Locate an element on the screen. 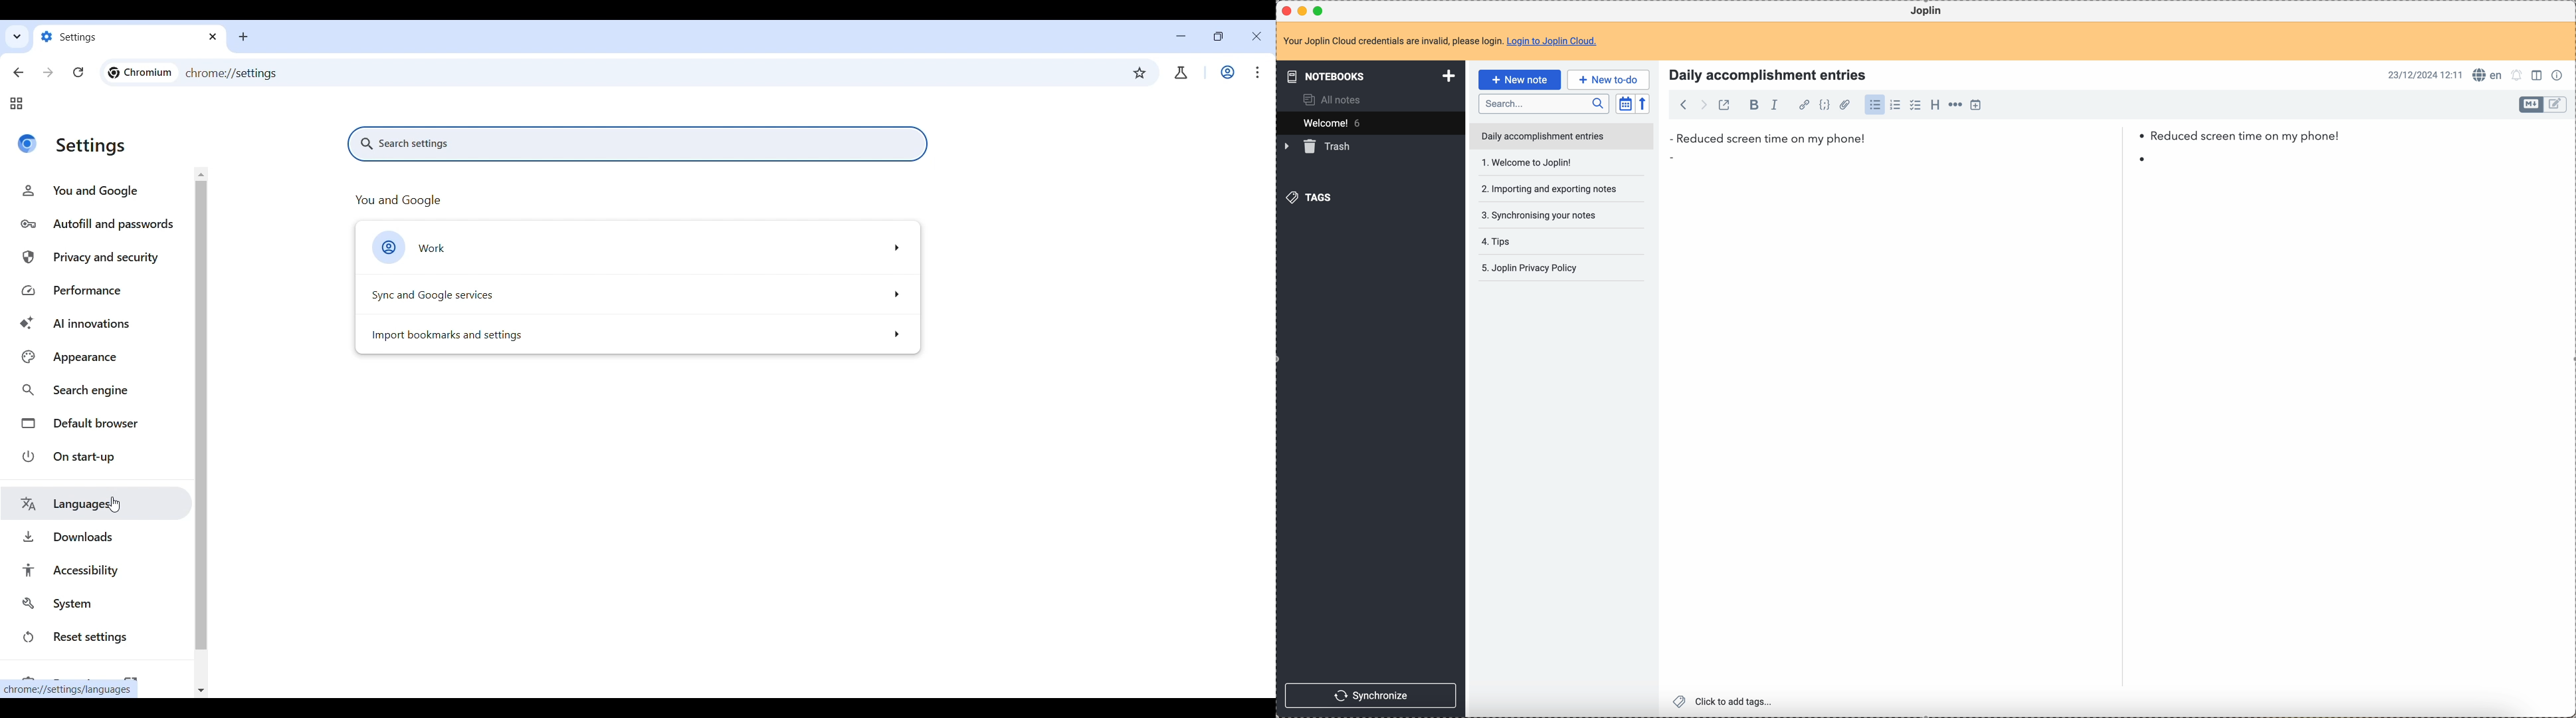 The image size is (2576, 728). foward is located at coordinates (1703, 105).